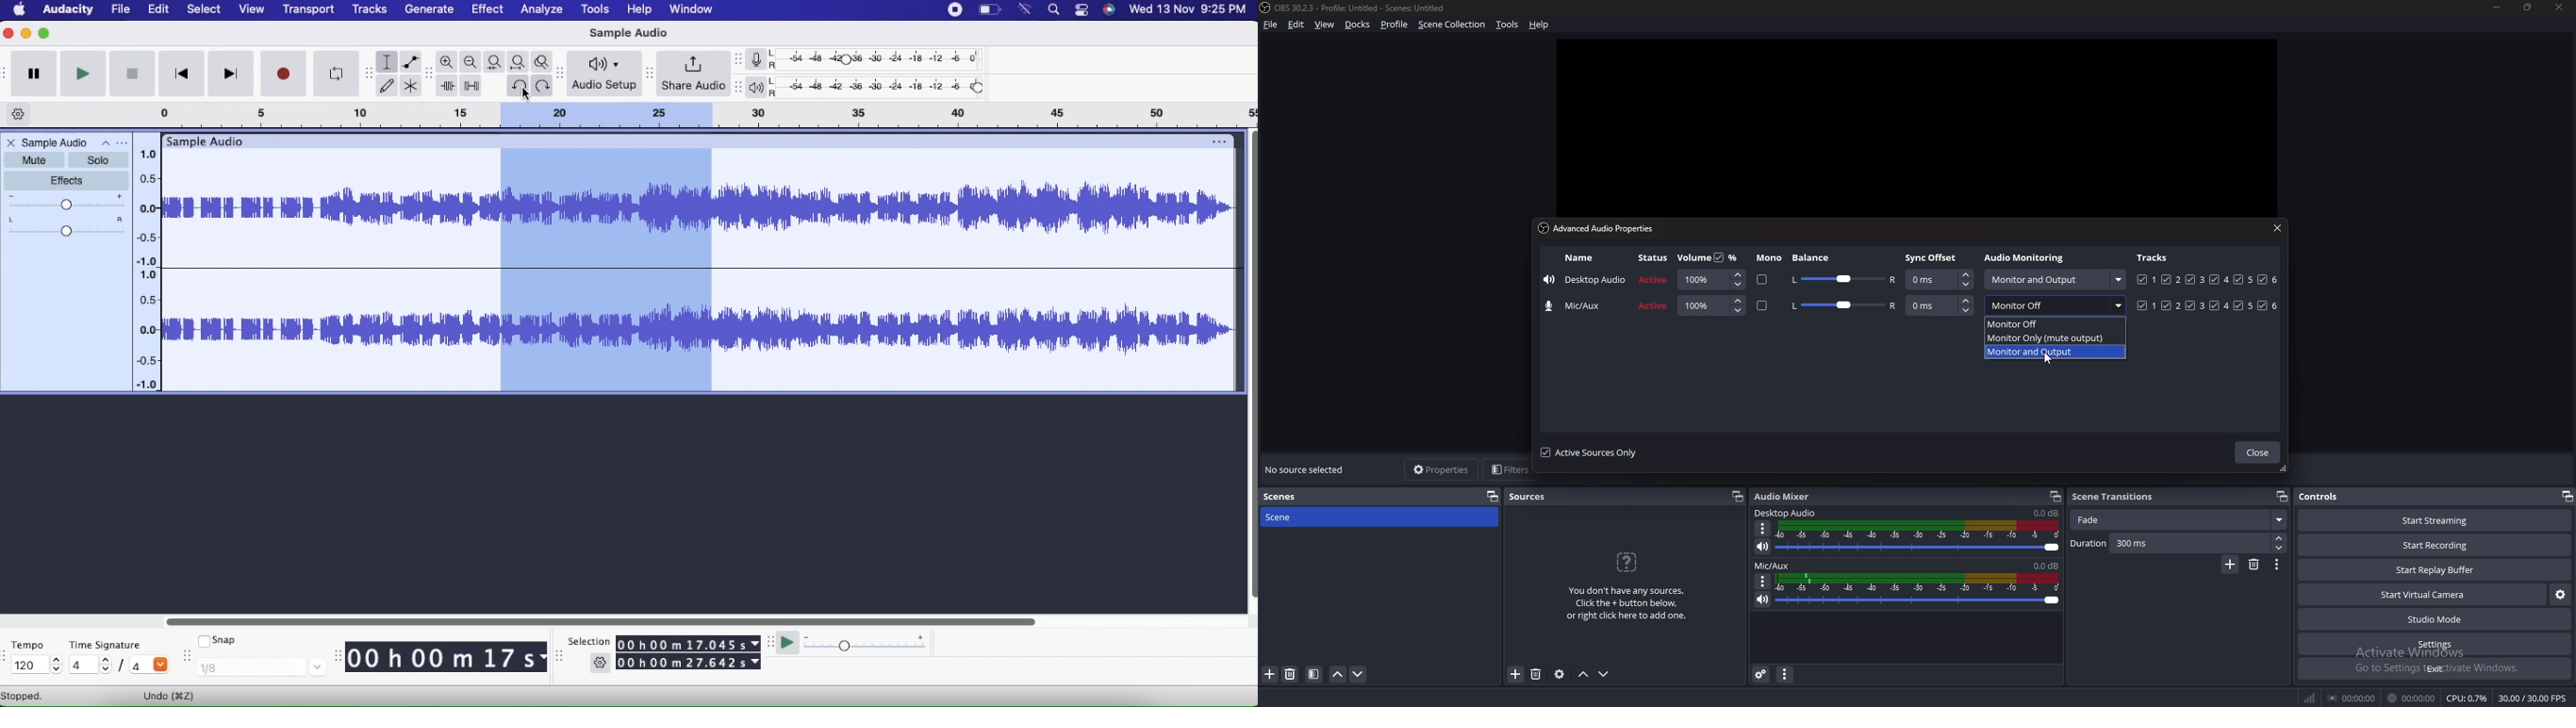 This screenshot has width=2576, height=728. I want to click on balance adjust, so click(1844, 306).